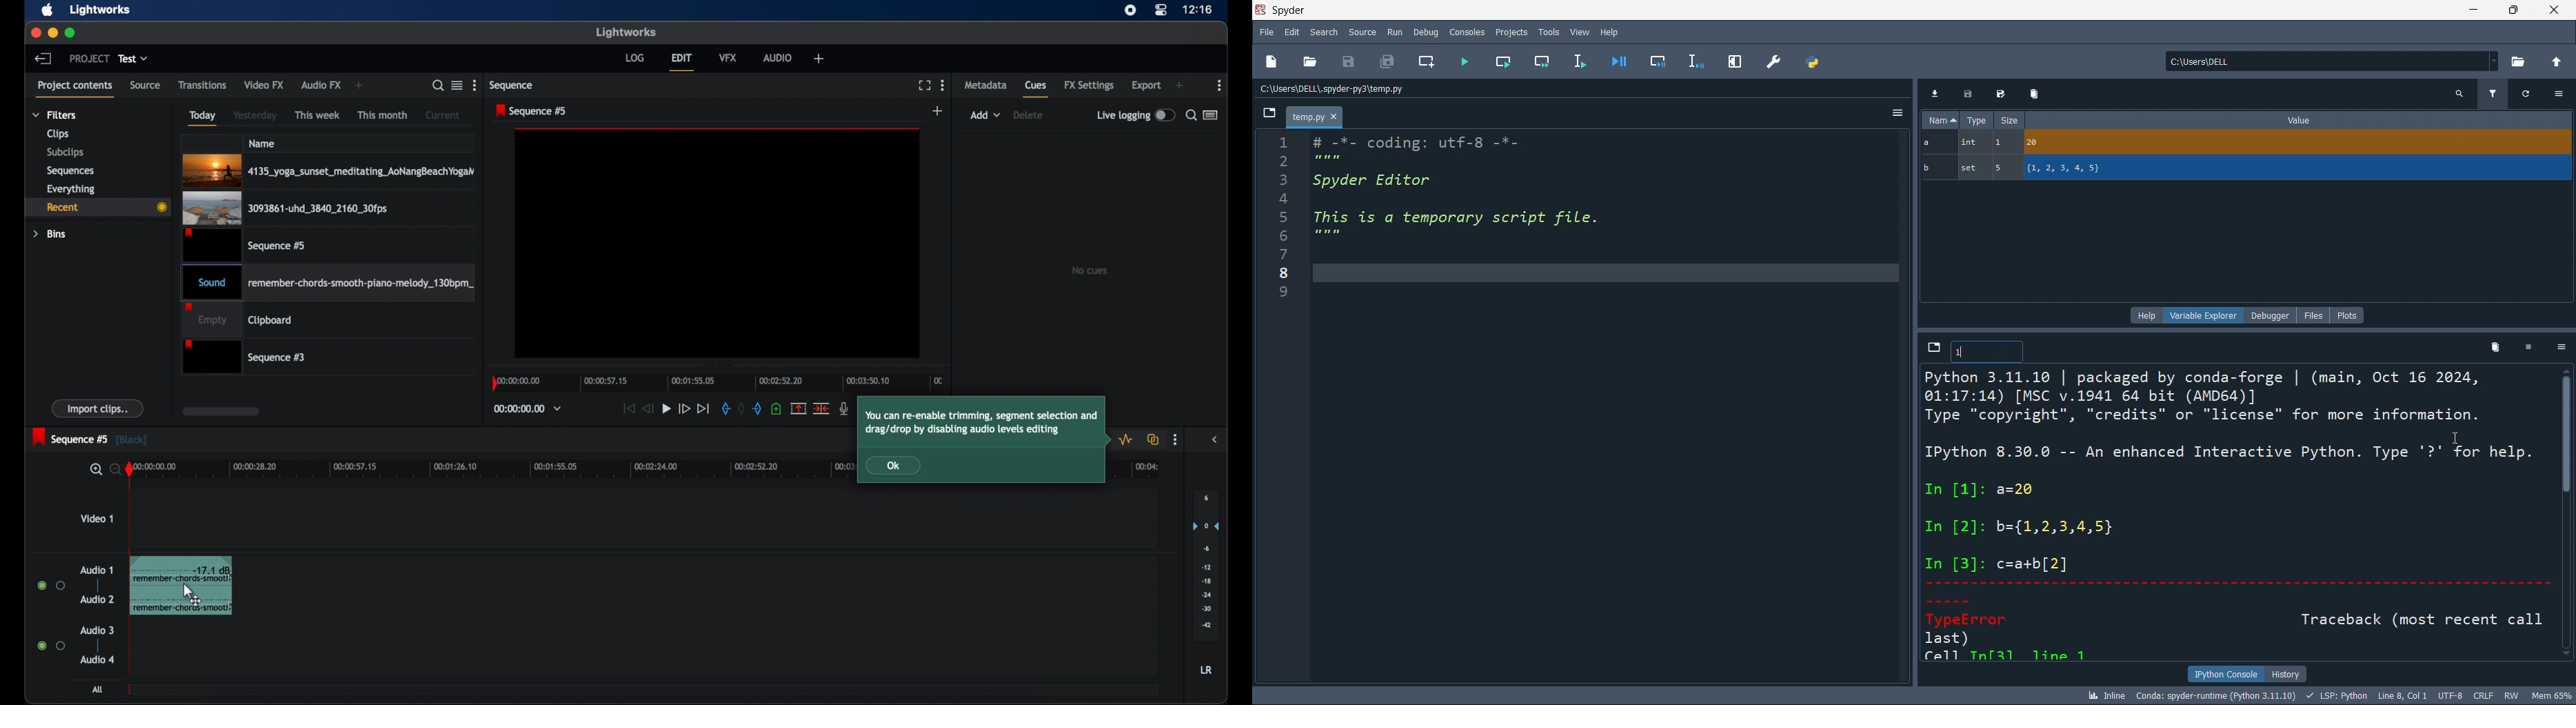 This screenshot has height=728, width=2576. Describe the element at coordinates (1509, 63) in the screenshot. I see `run cell` at that location.